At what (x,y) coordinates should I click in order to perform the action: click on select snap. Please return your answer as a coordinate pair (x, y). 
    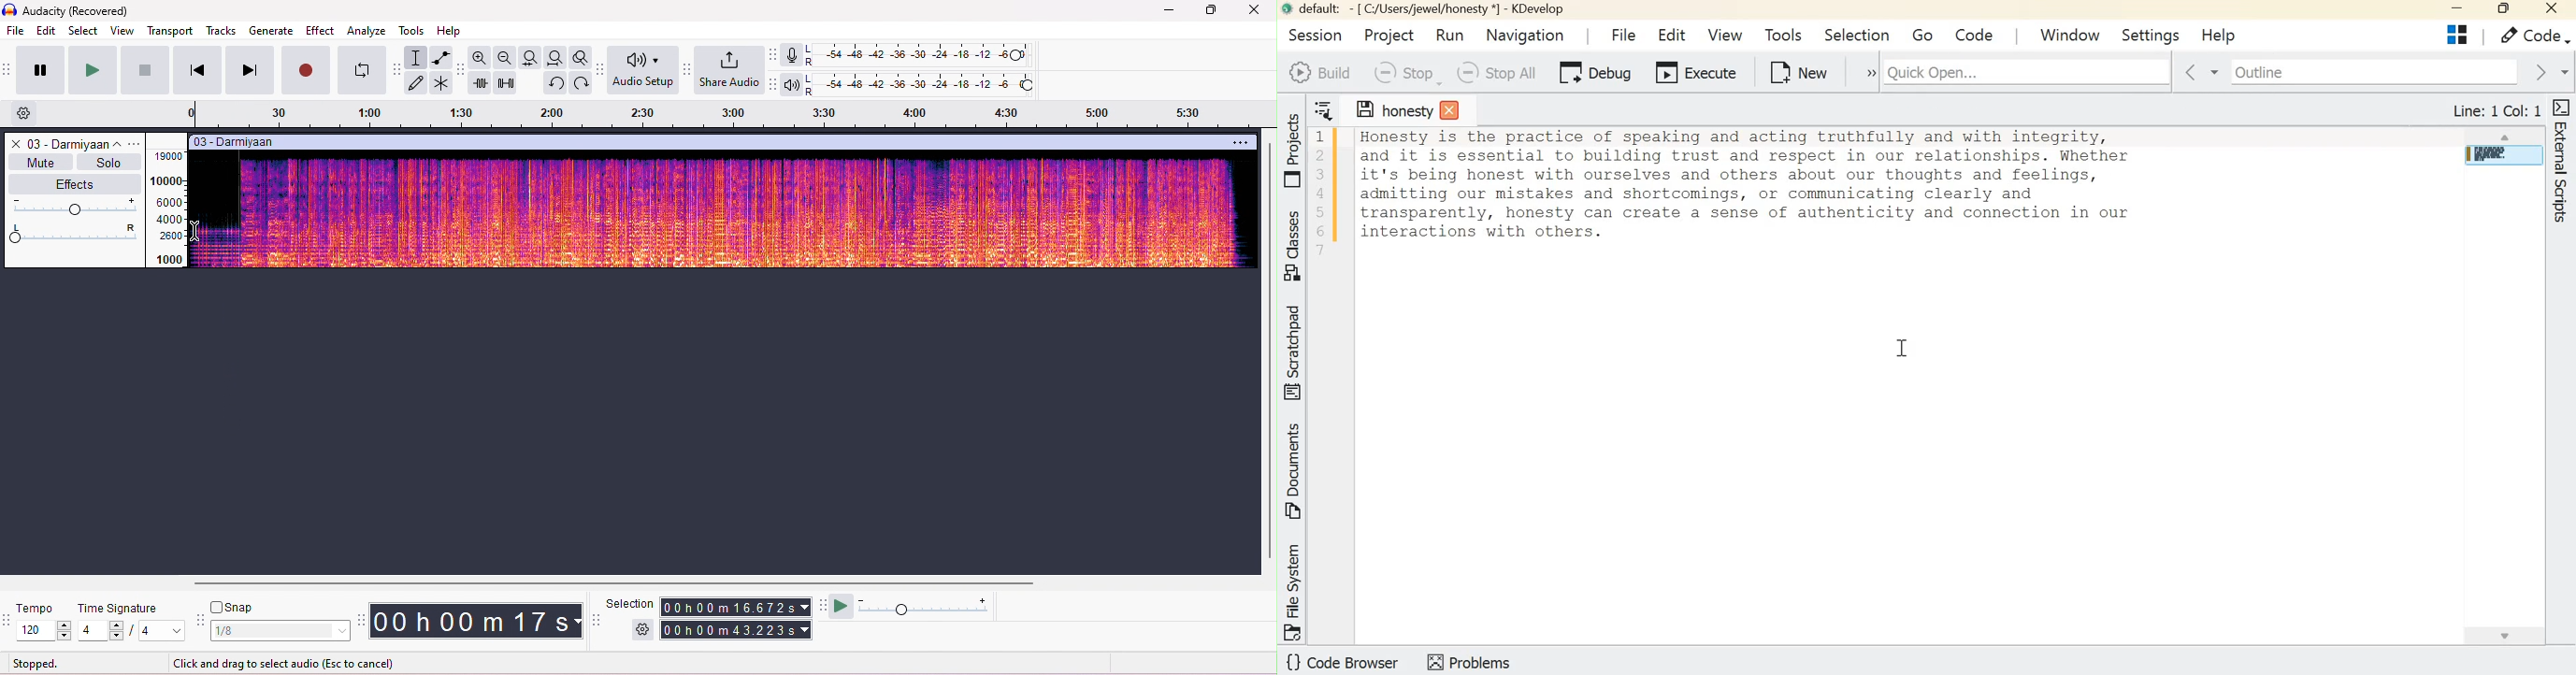
    Looking at the image, I should click on (282, 630).